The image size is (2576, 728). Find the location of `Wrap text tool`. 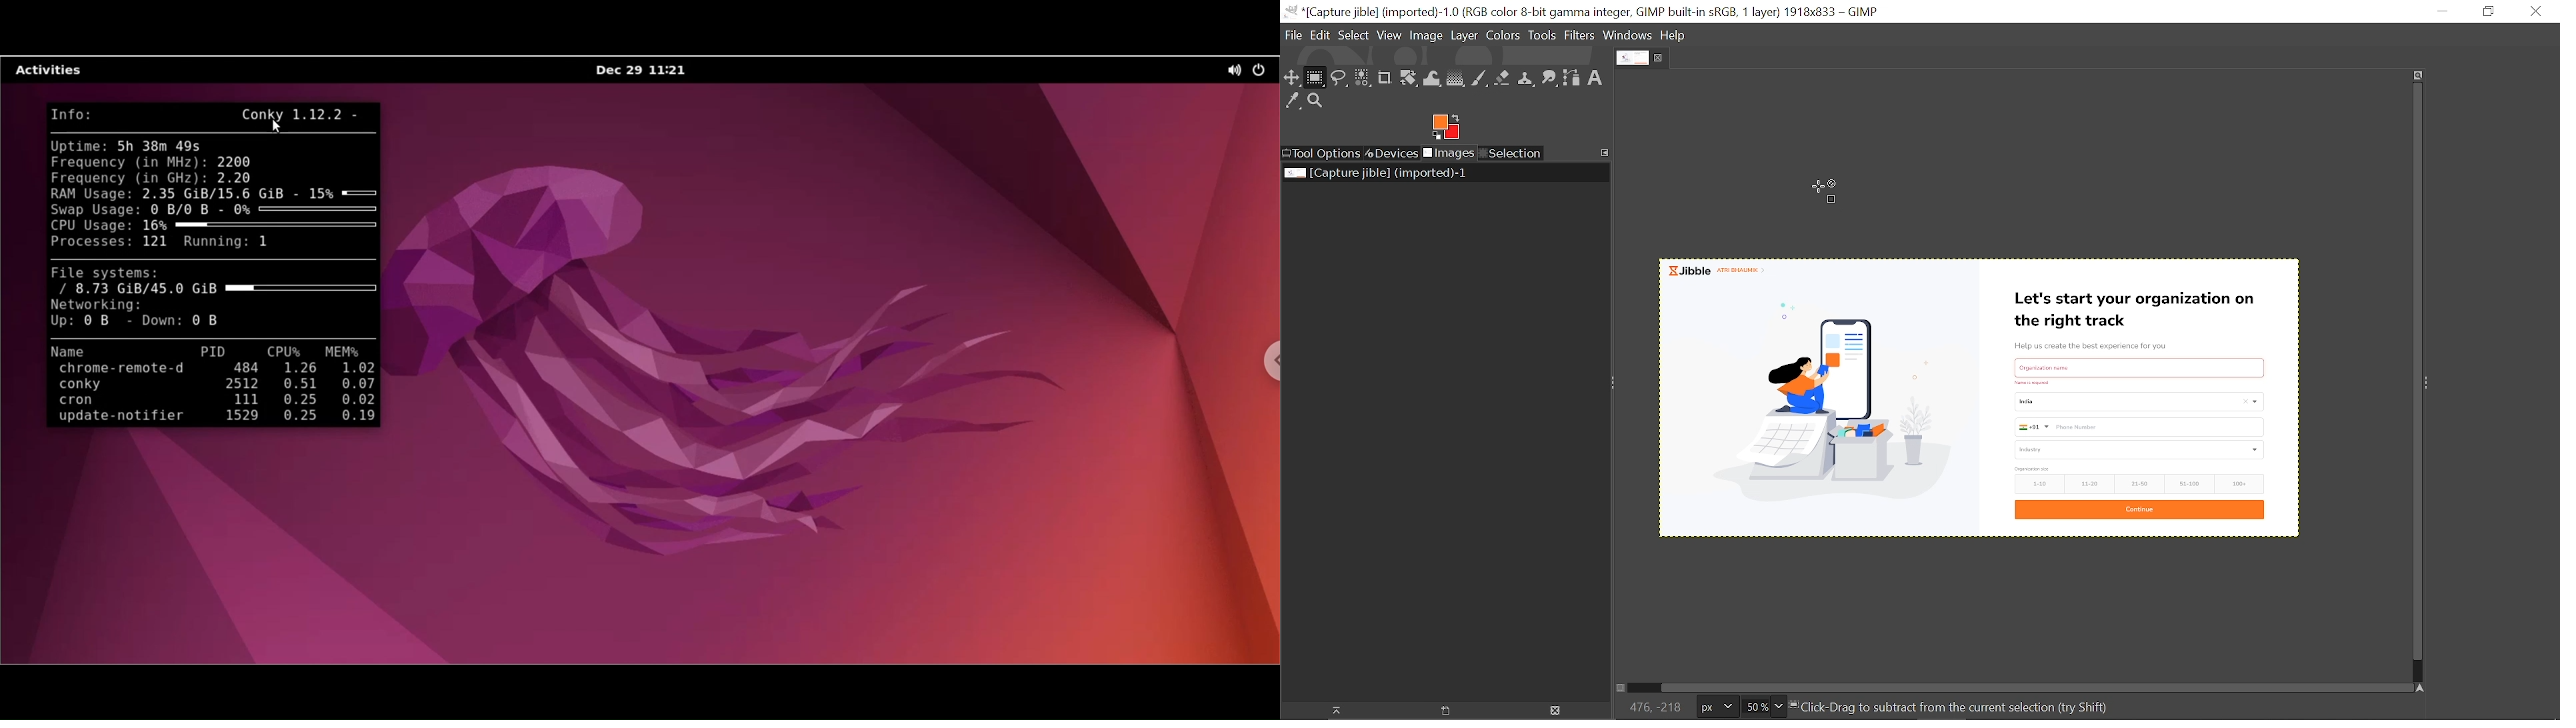

Wrap text tool is located at coordinates (1433, 79).